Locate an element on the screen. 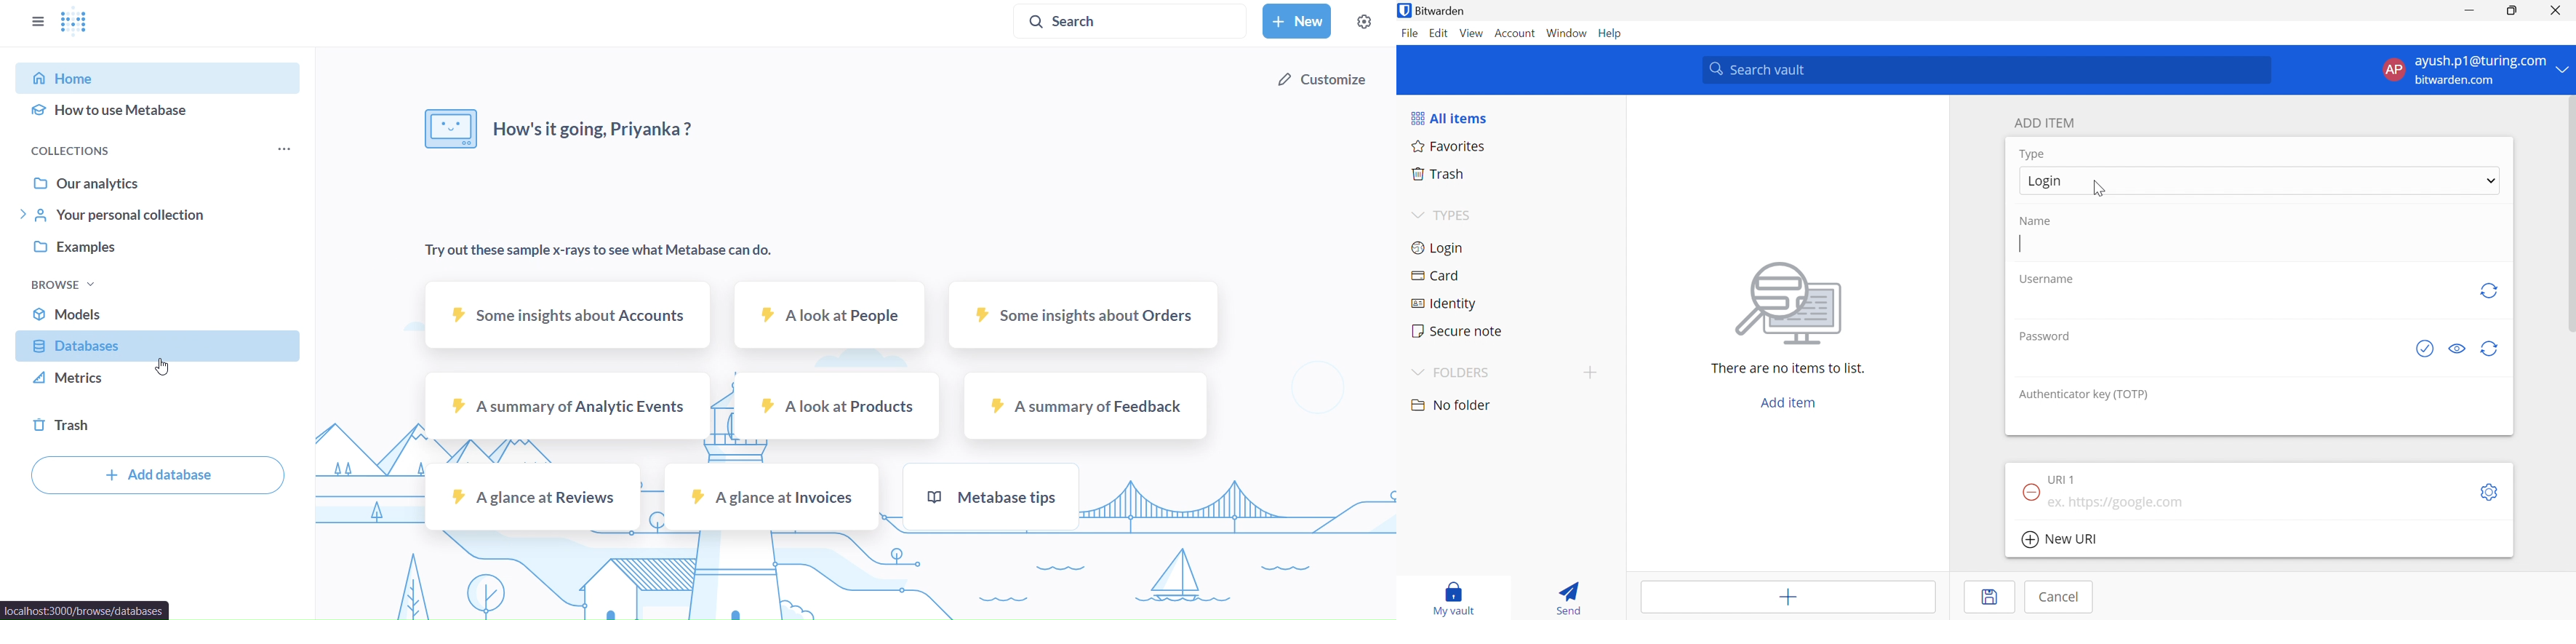  Send is located at coordinates (1568, 600).